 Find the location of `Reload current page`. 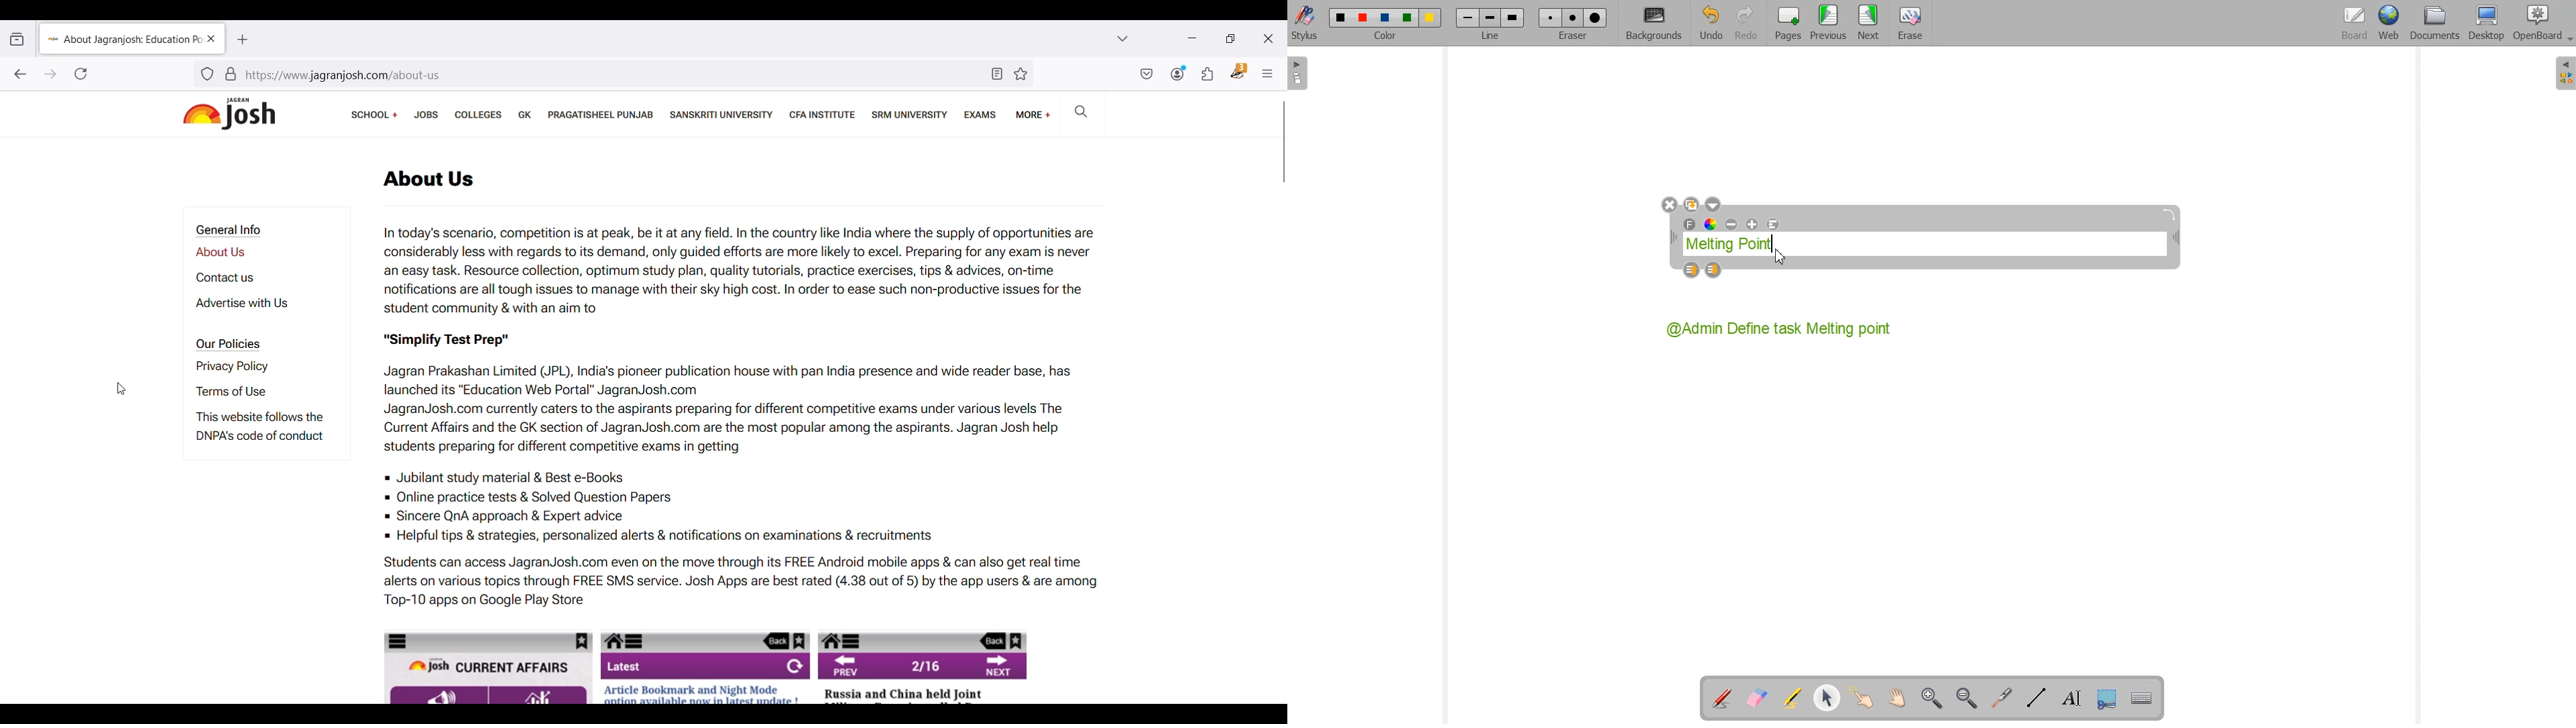

Reload current page is located at coordinates (80, 74).